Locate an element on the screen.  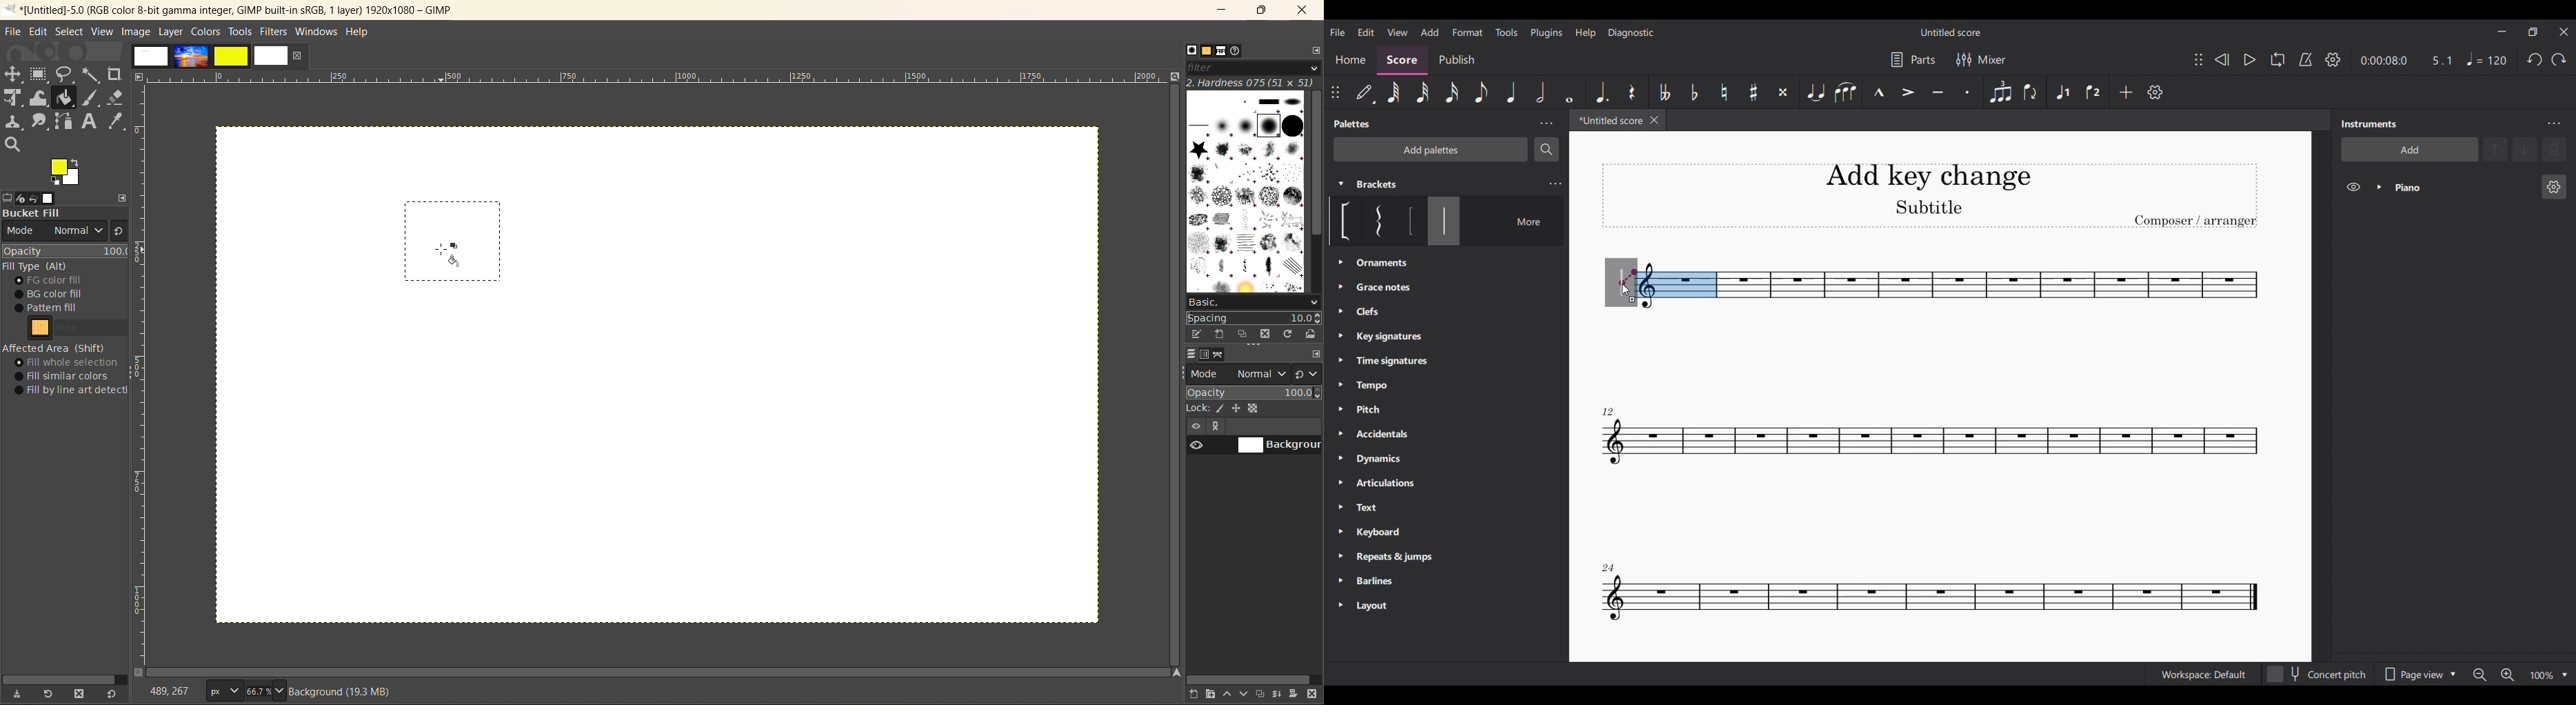
device status is located at coordinates (17, 199).